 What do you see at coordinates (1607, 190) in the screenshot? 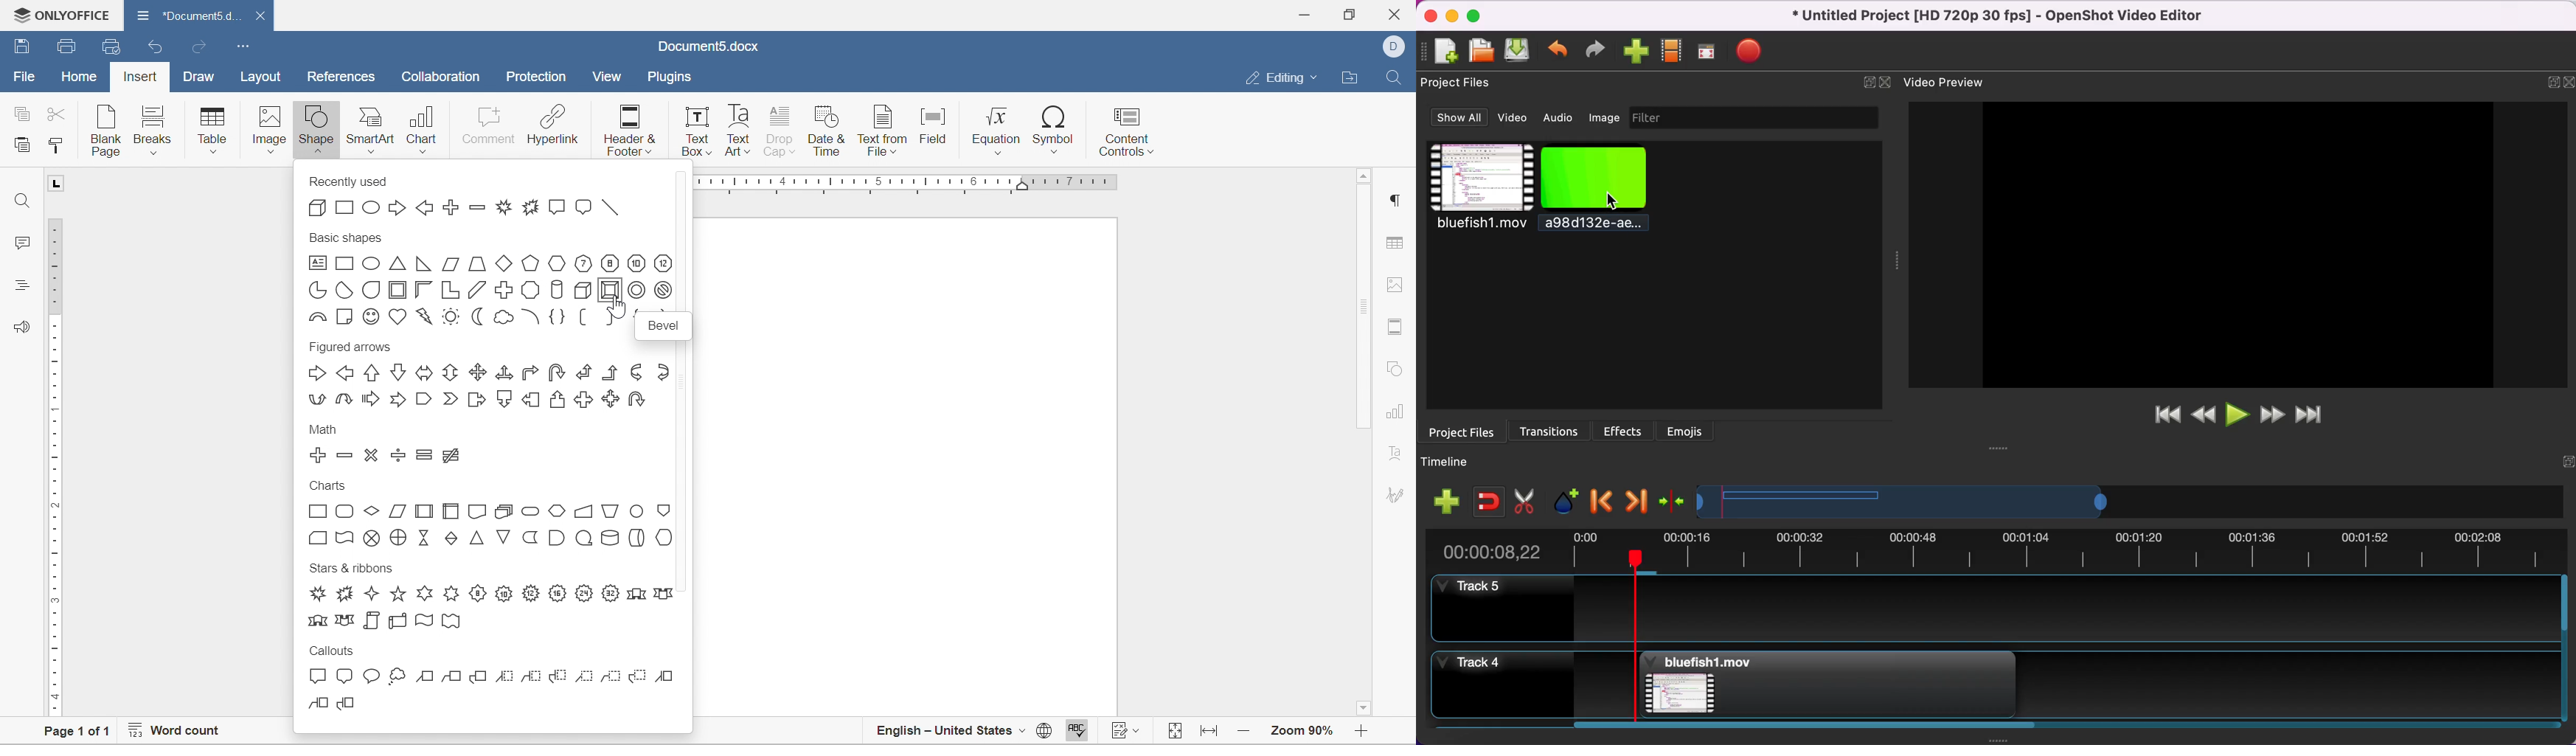
I see `picture` at bounding box center [1607, 190].